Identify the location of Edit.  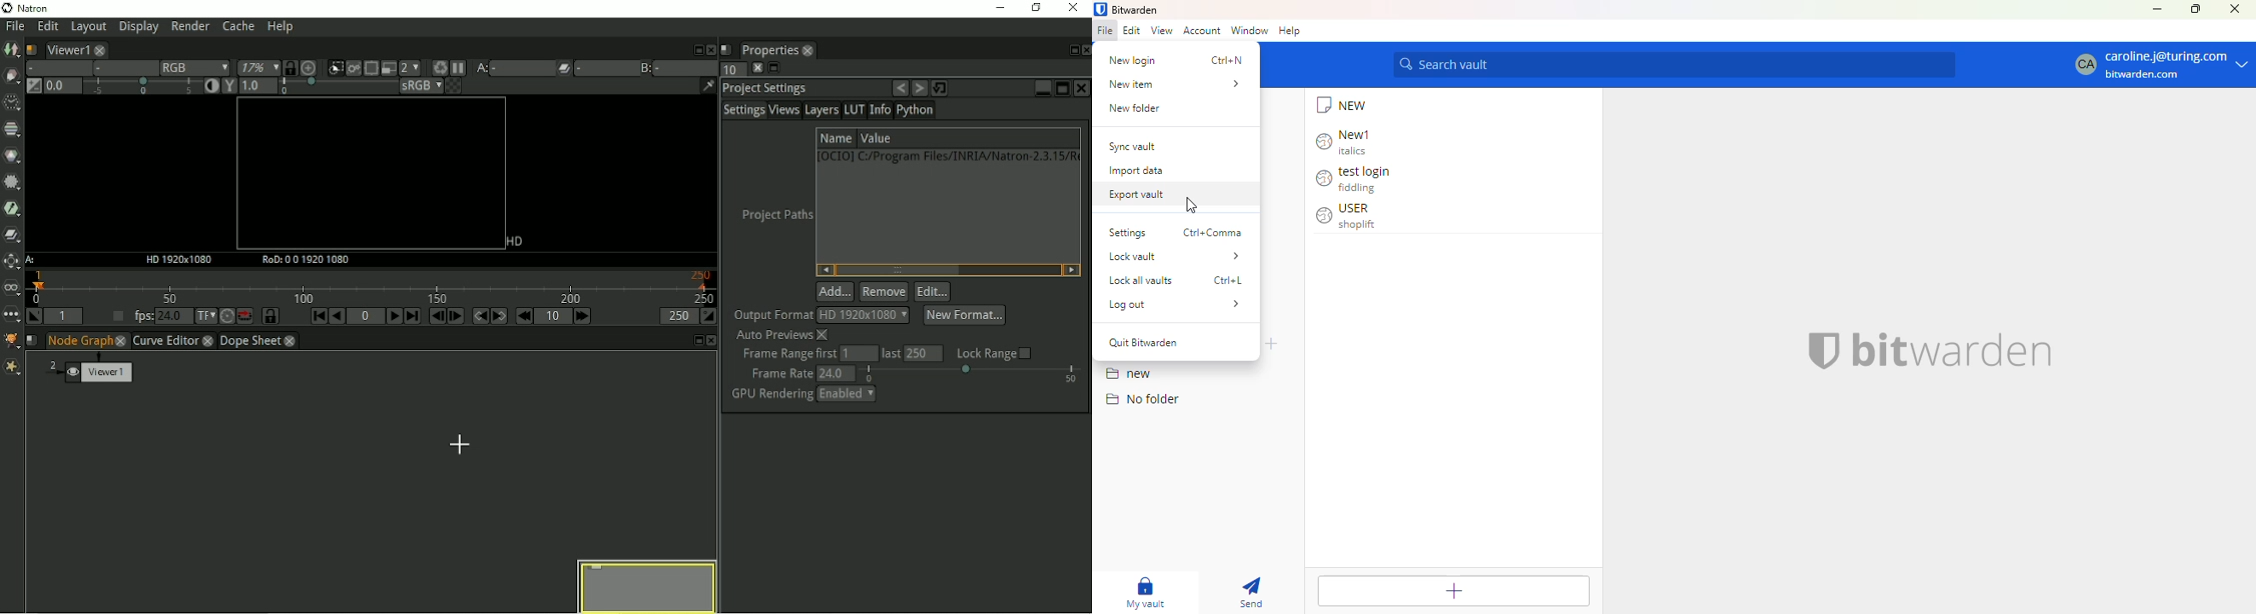
(46, 27).